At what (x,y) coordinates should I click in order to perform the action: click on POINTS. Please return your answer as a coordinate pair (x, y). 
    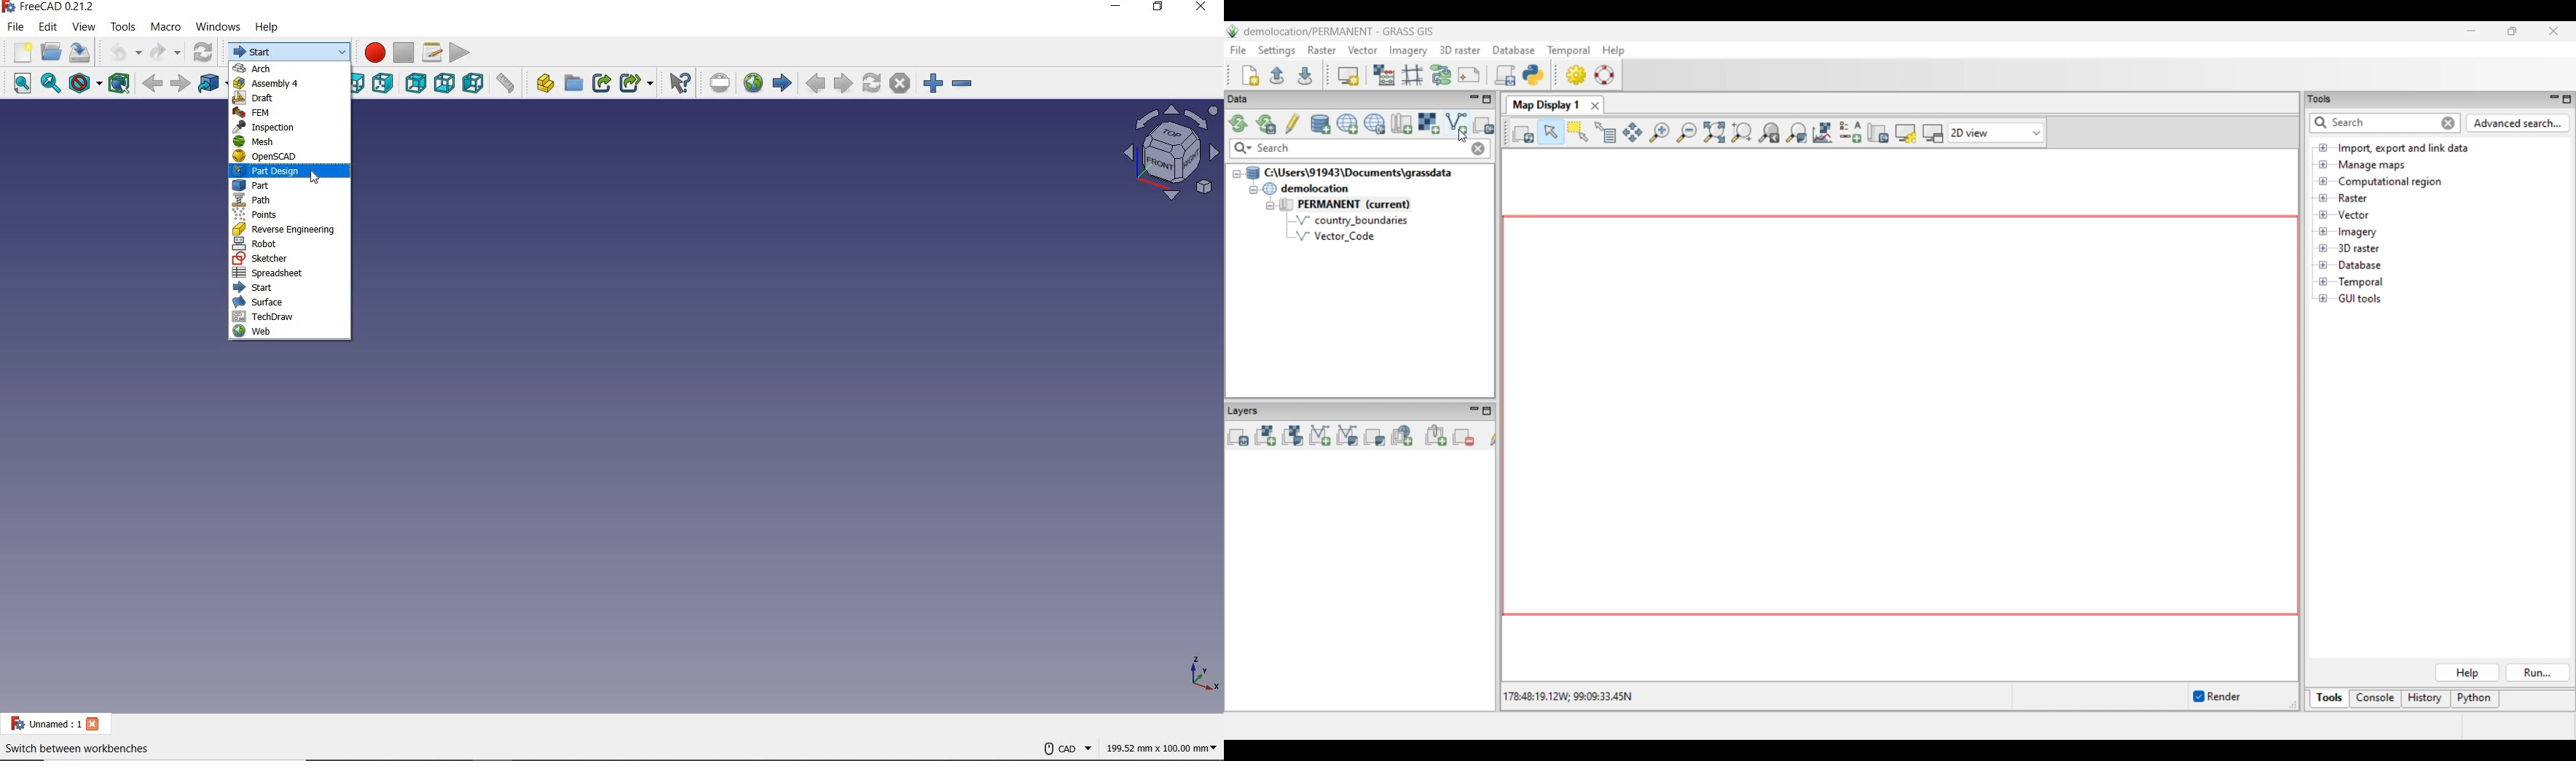
    Looking at the image, I should click on (292, 216).